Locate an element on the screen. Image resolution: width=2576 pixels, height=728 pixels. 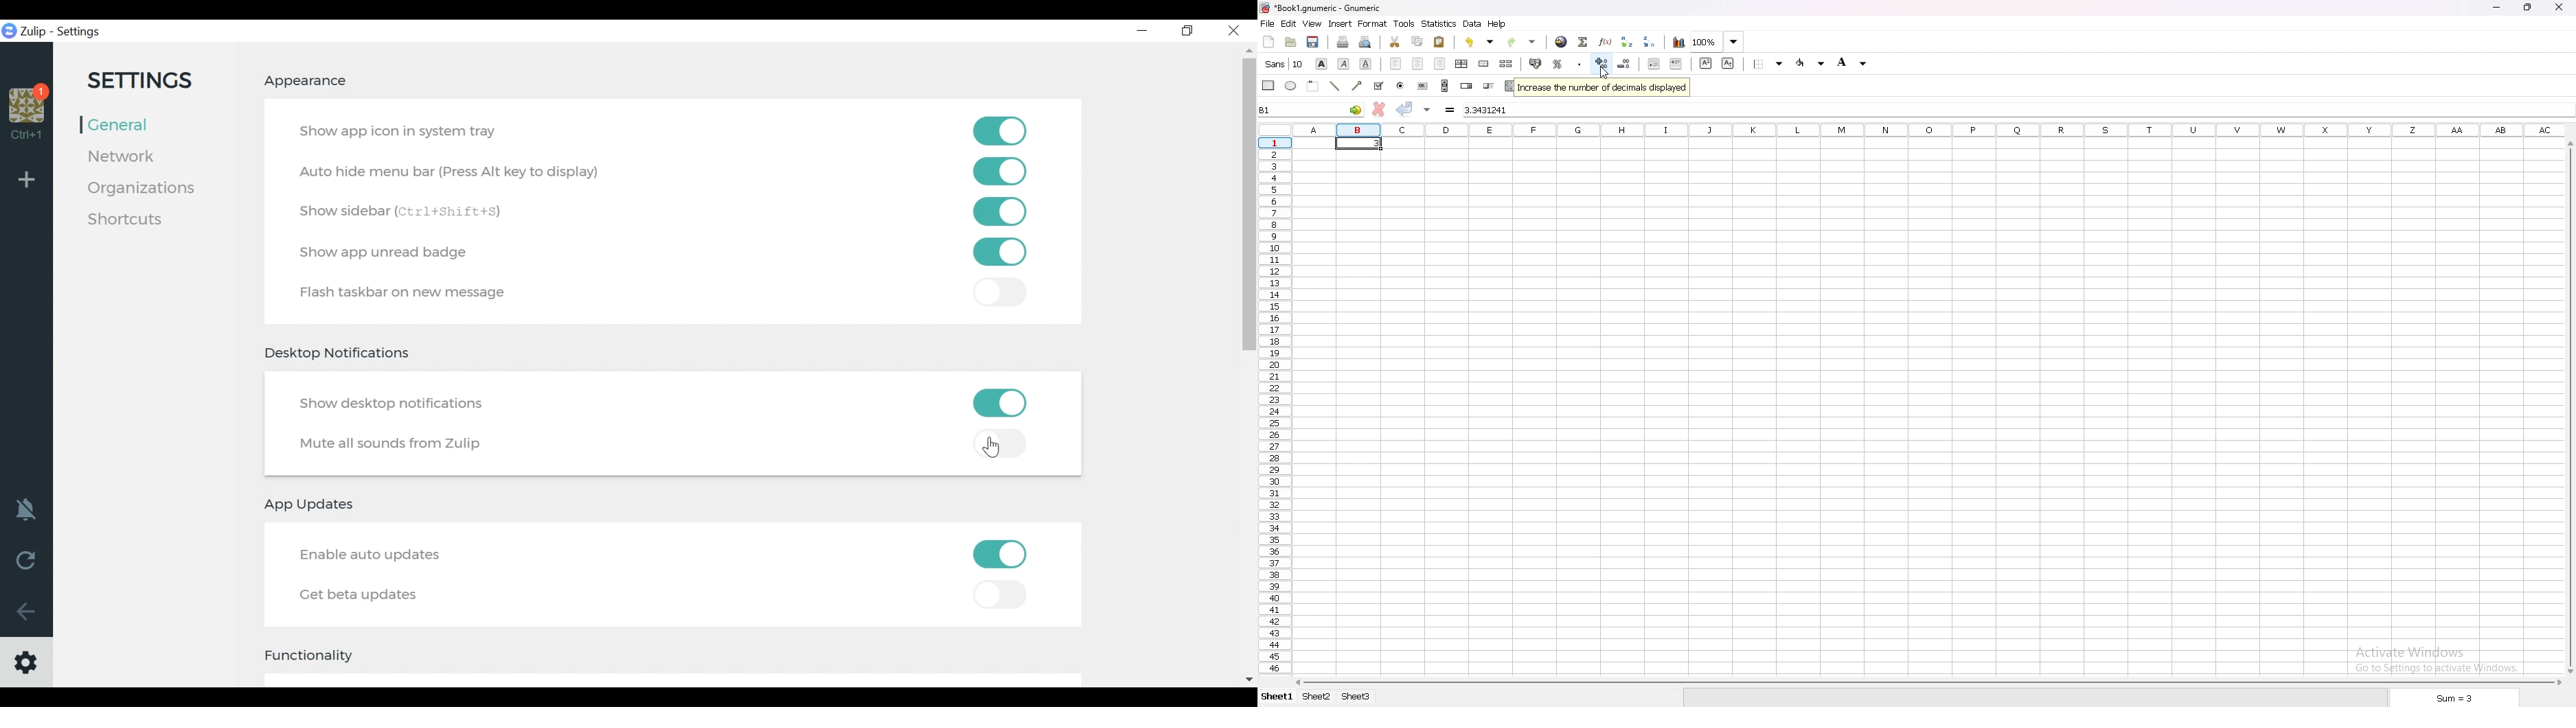
format is located at coordinates (1373, 23).